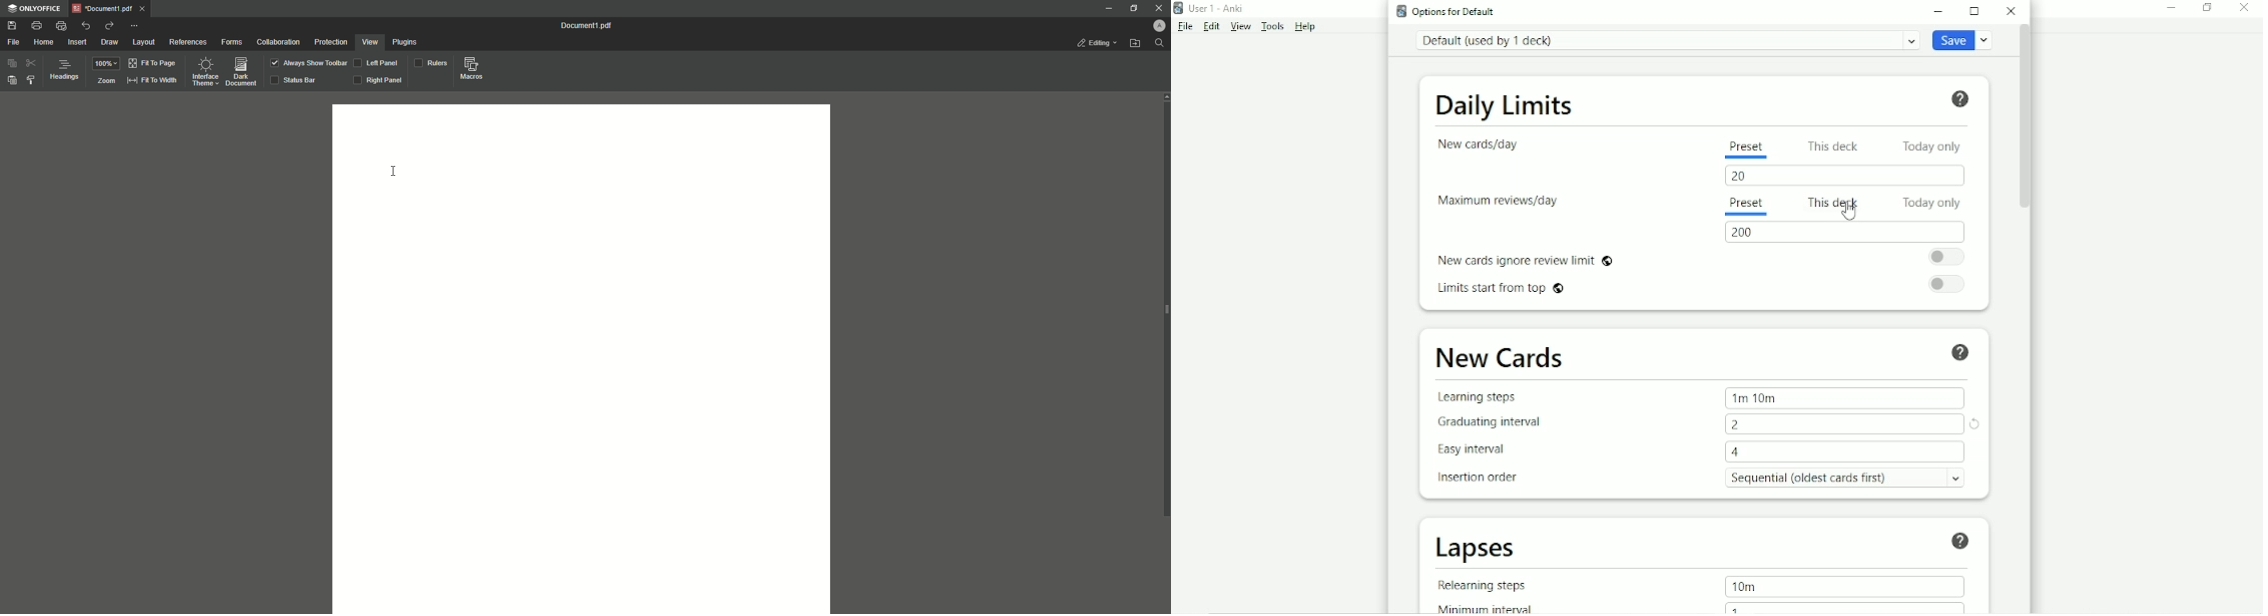 The image size is (2268, 616). I want to click on Graduating interval, so click(1496, 421).